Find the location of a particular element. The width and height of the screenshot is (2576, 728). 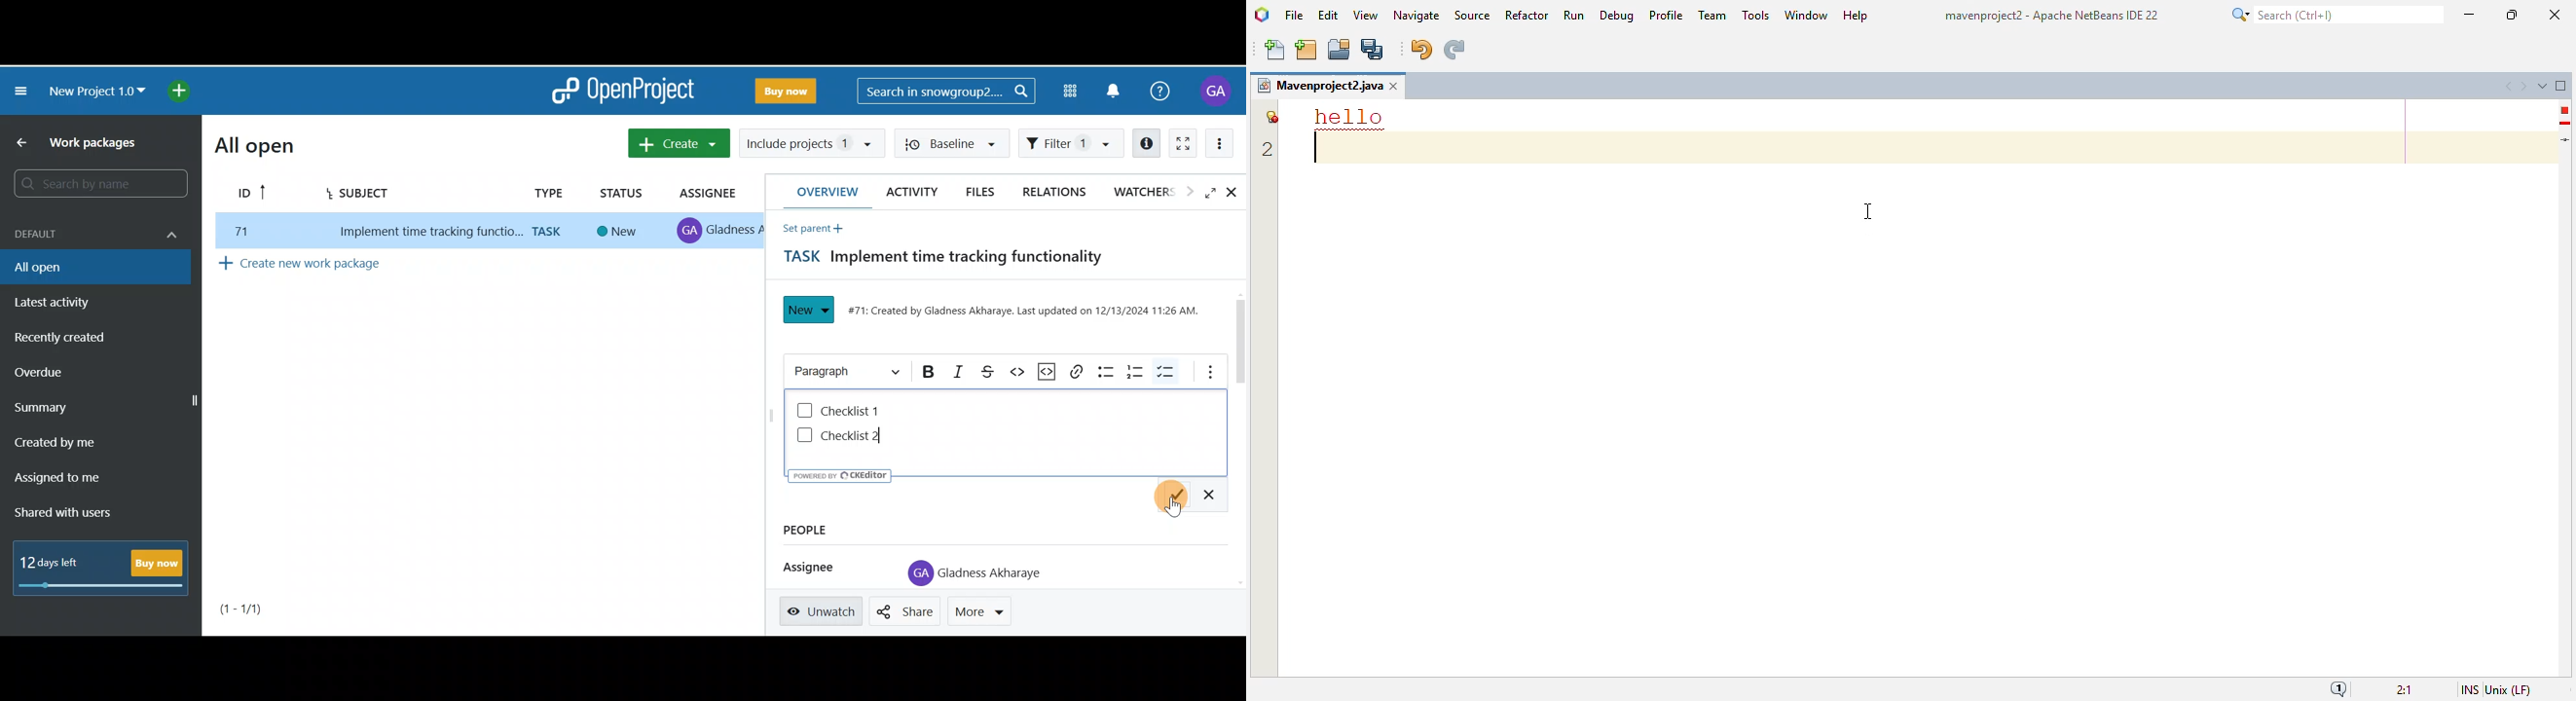

Status is located at coordinates (622, 190).